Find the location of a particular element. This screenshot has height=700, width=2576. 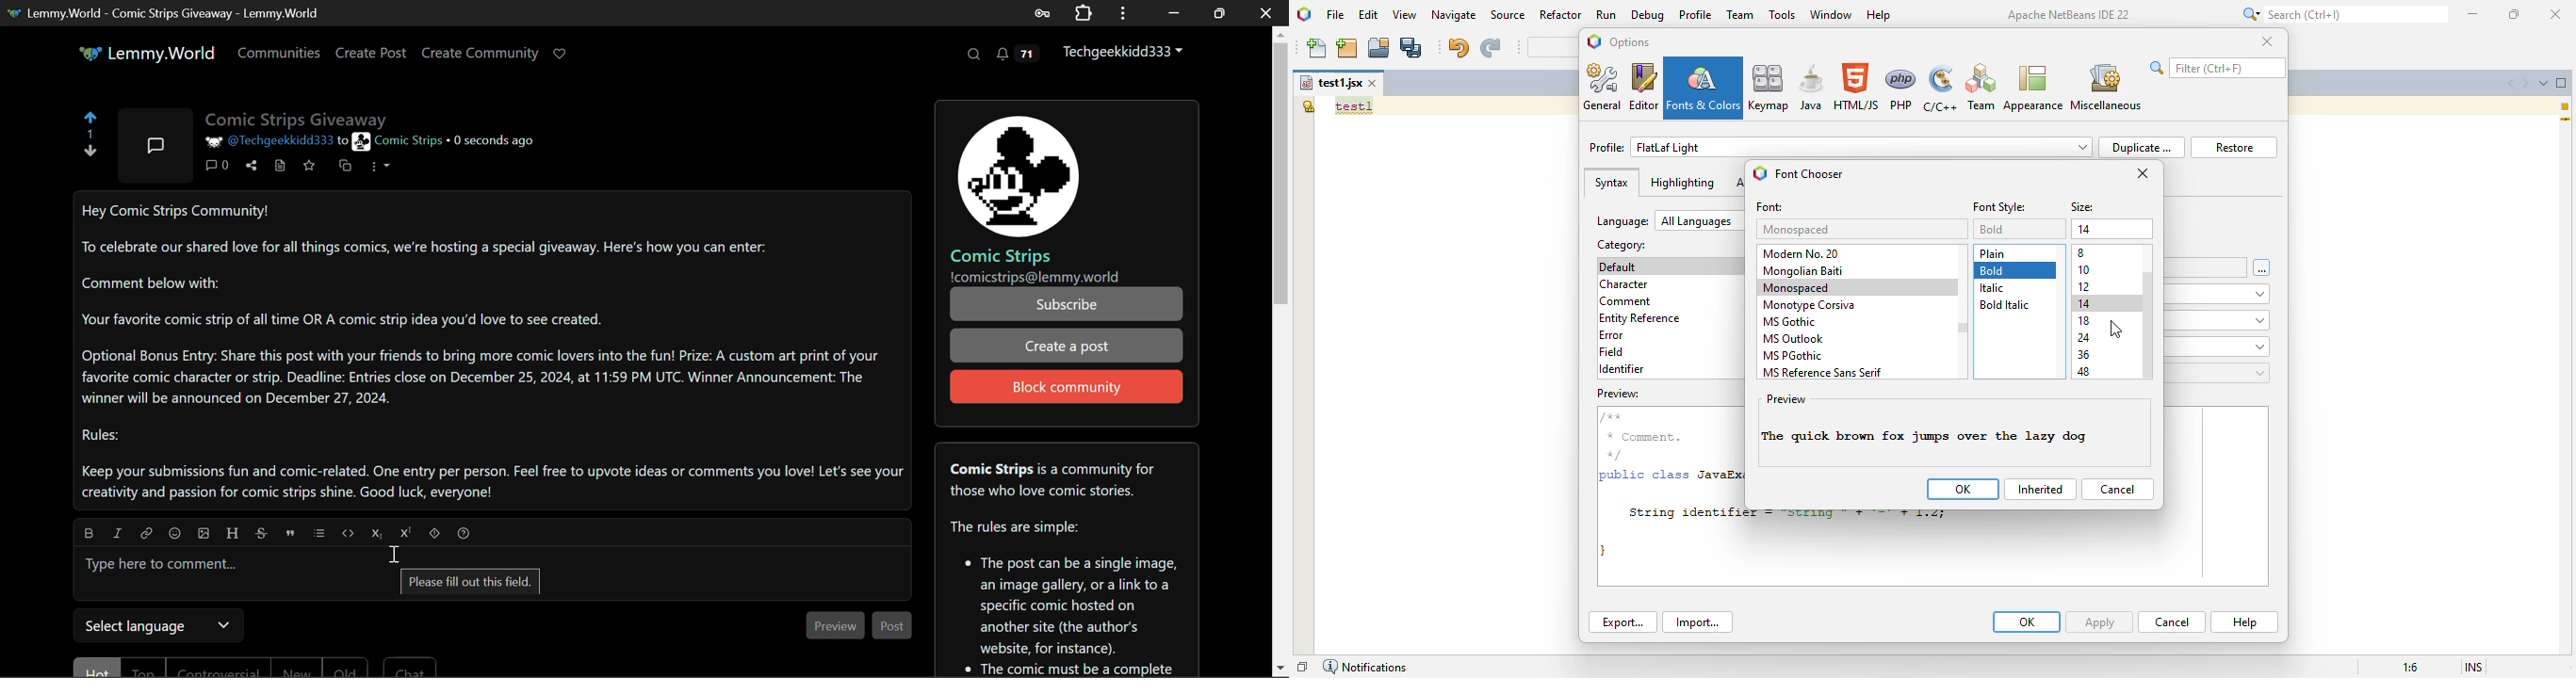

code is located at coordinates (349, 530).